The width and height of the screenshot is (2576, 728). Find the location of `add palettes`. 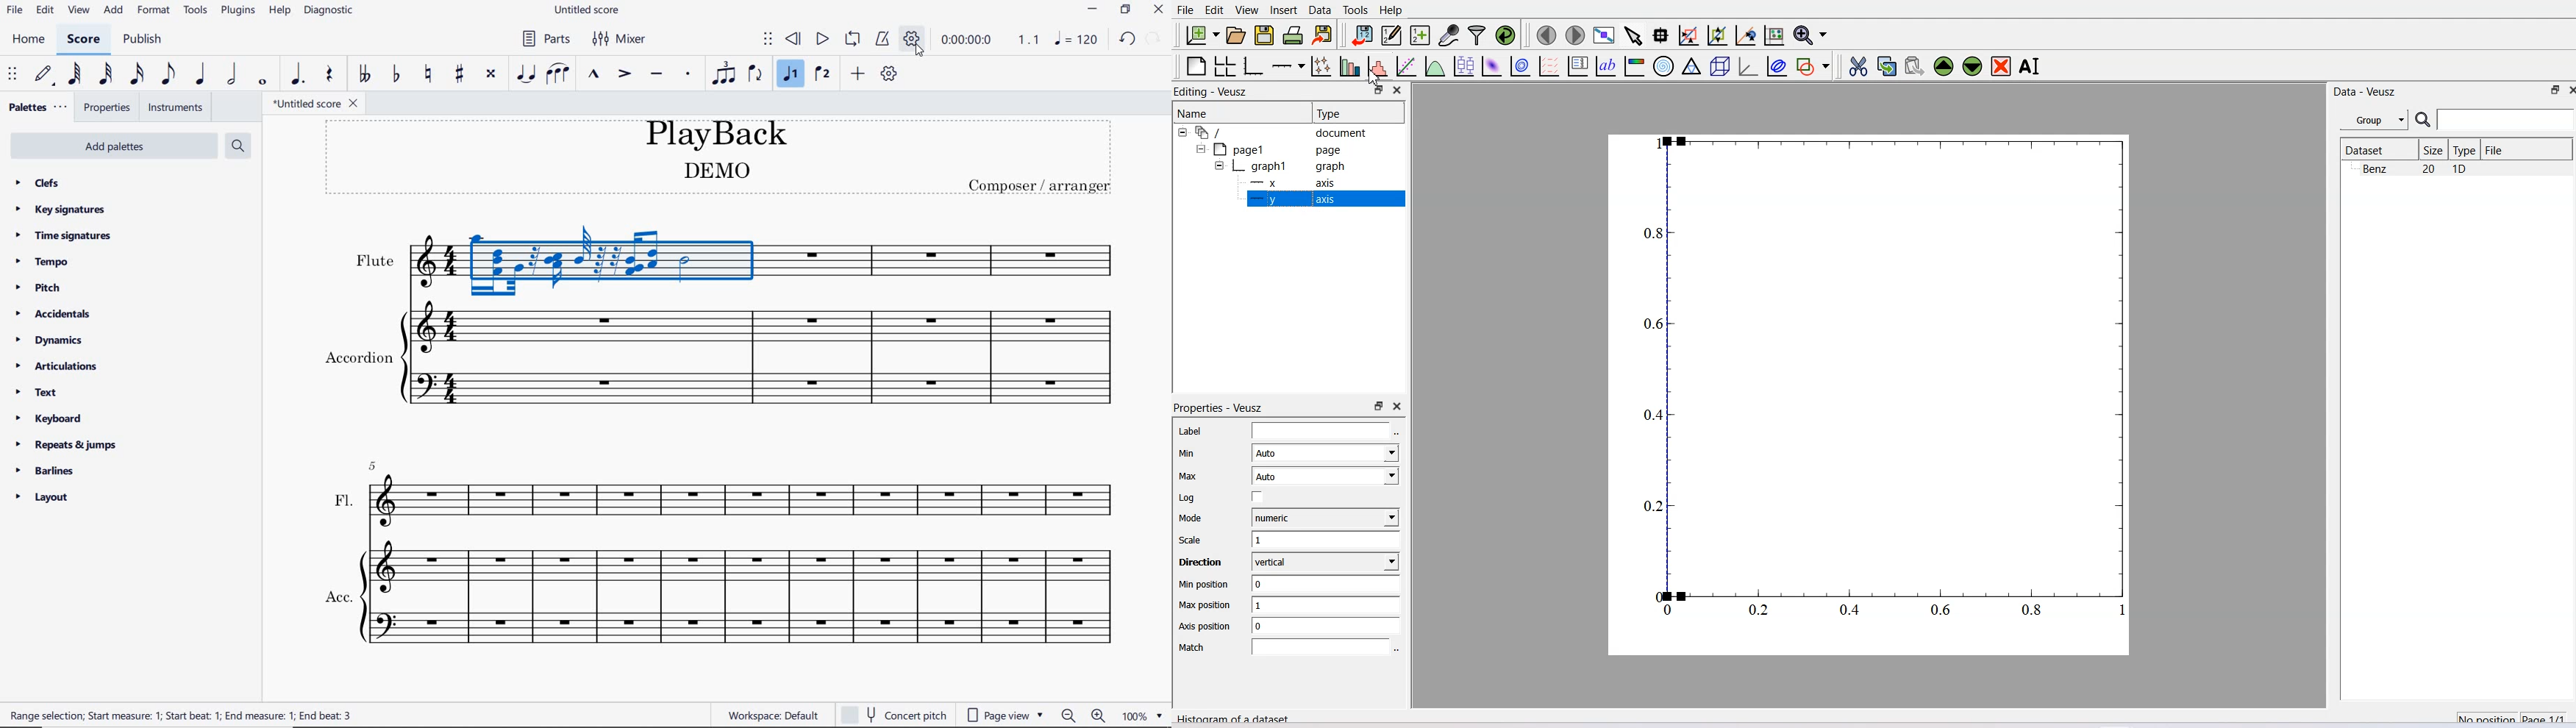

add palettes is located at coordinates (114, 146).